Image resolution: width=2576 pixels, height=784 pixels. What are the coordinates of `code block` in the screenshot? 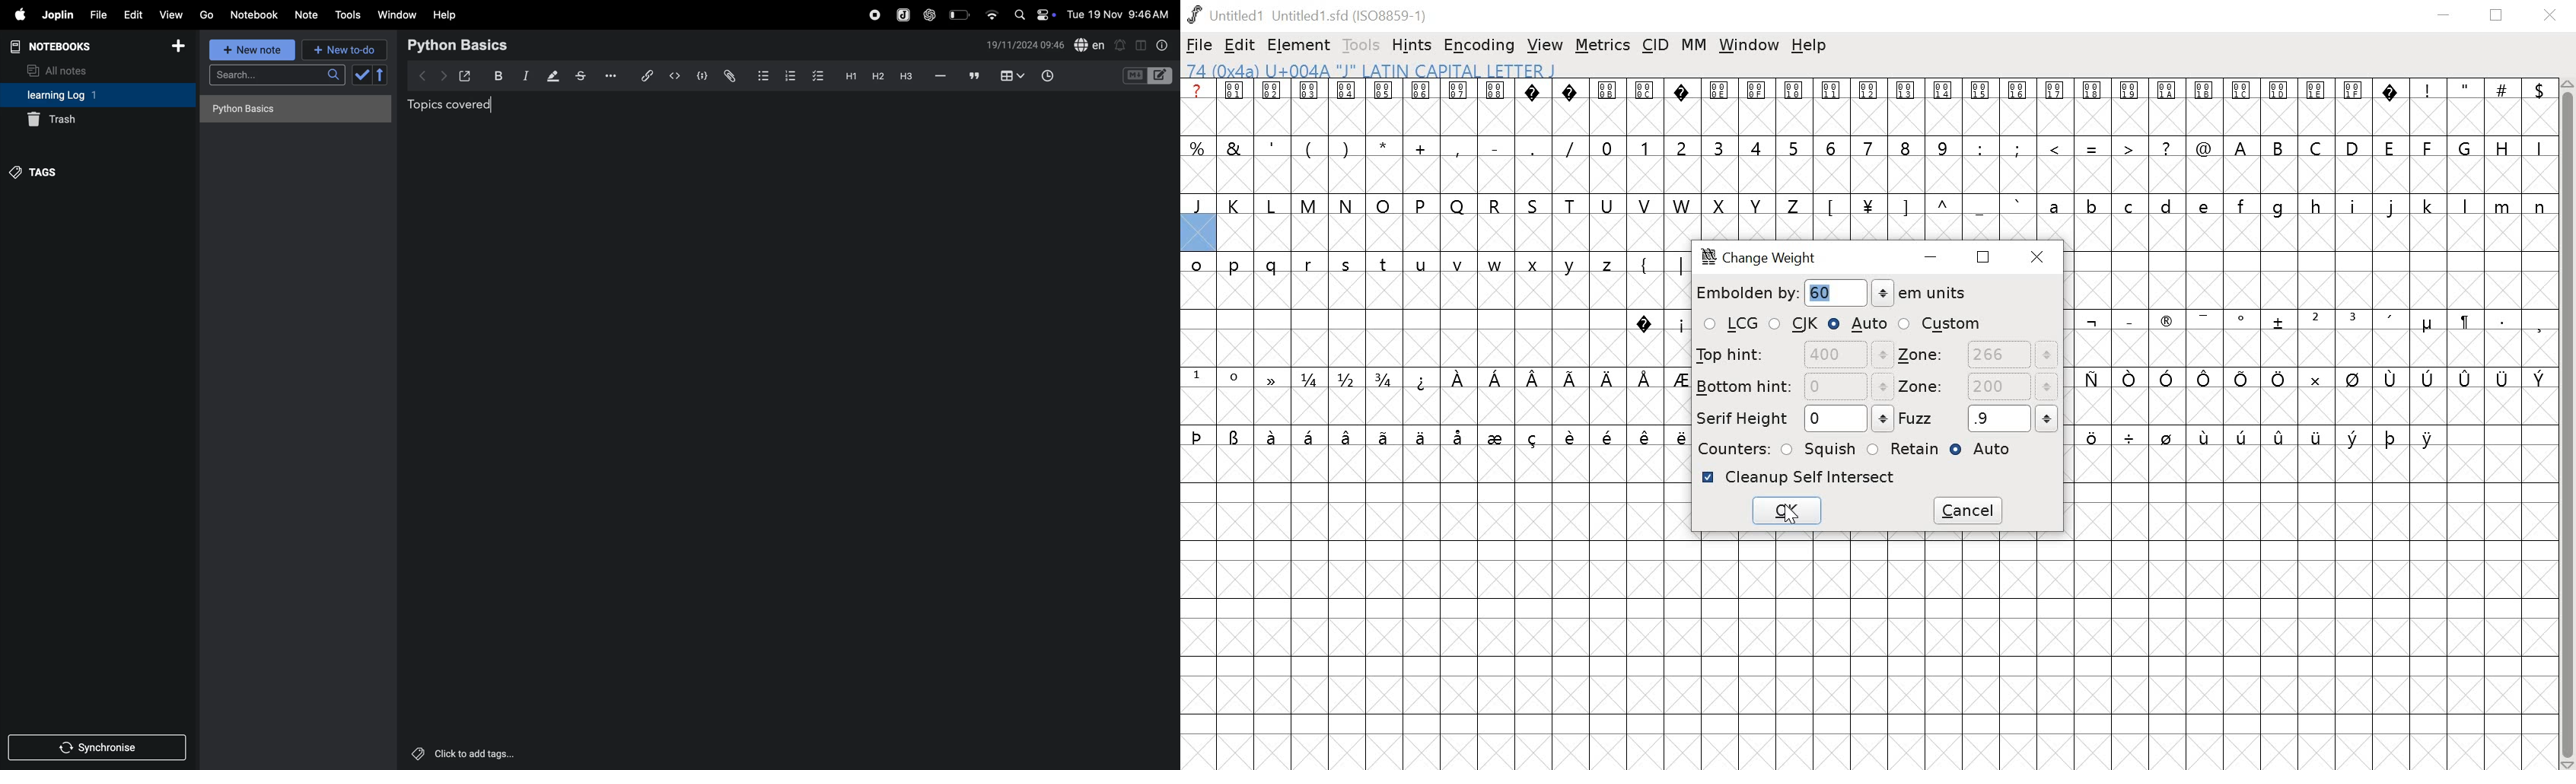 It's located at (1147, 77).